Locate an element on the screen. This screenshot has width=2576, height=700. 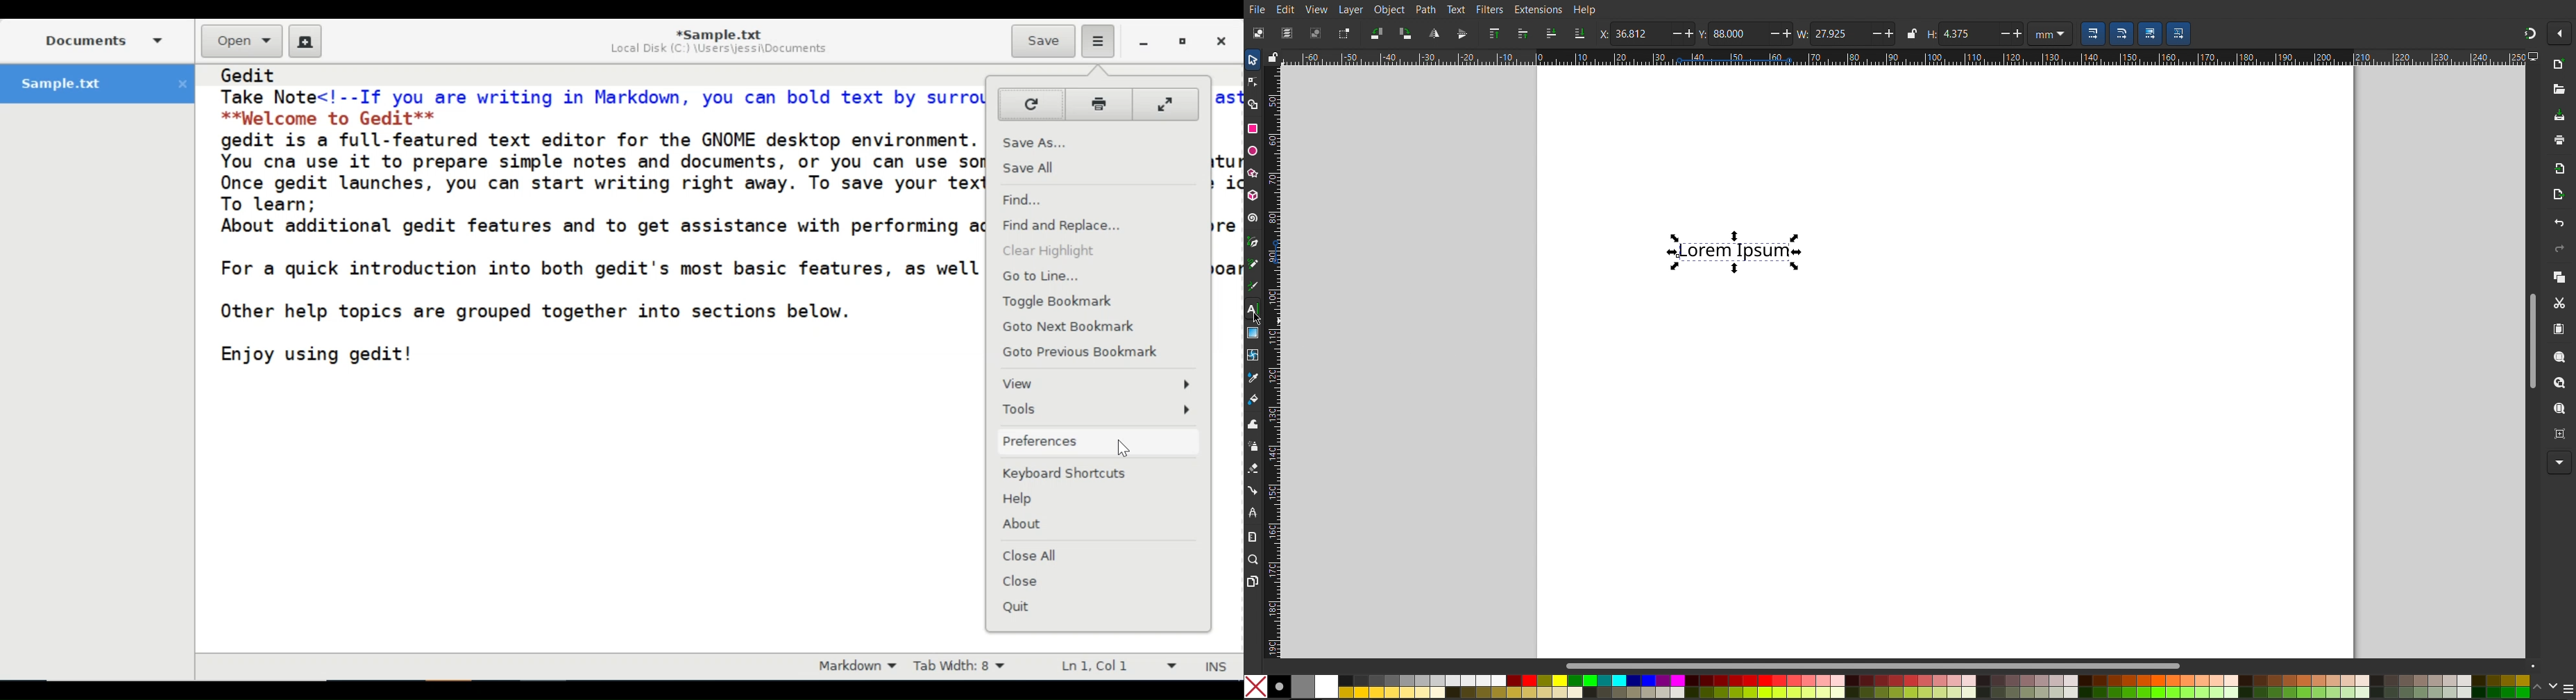
Mesh Tool is located at coordinates (1253, 352).